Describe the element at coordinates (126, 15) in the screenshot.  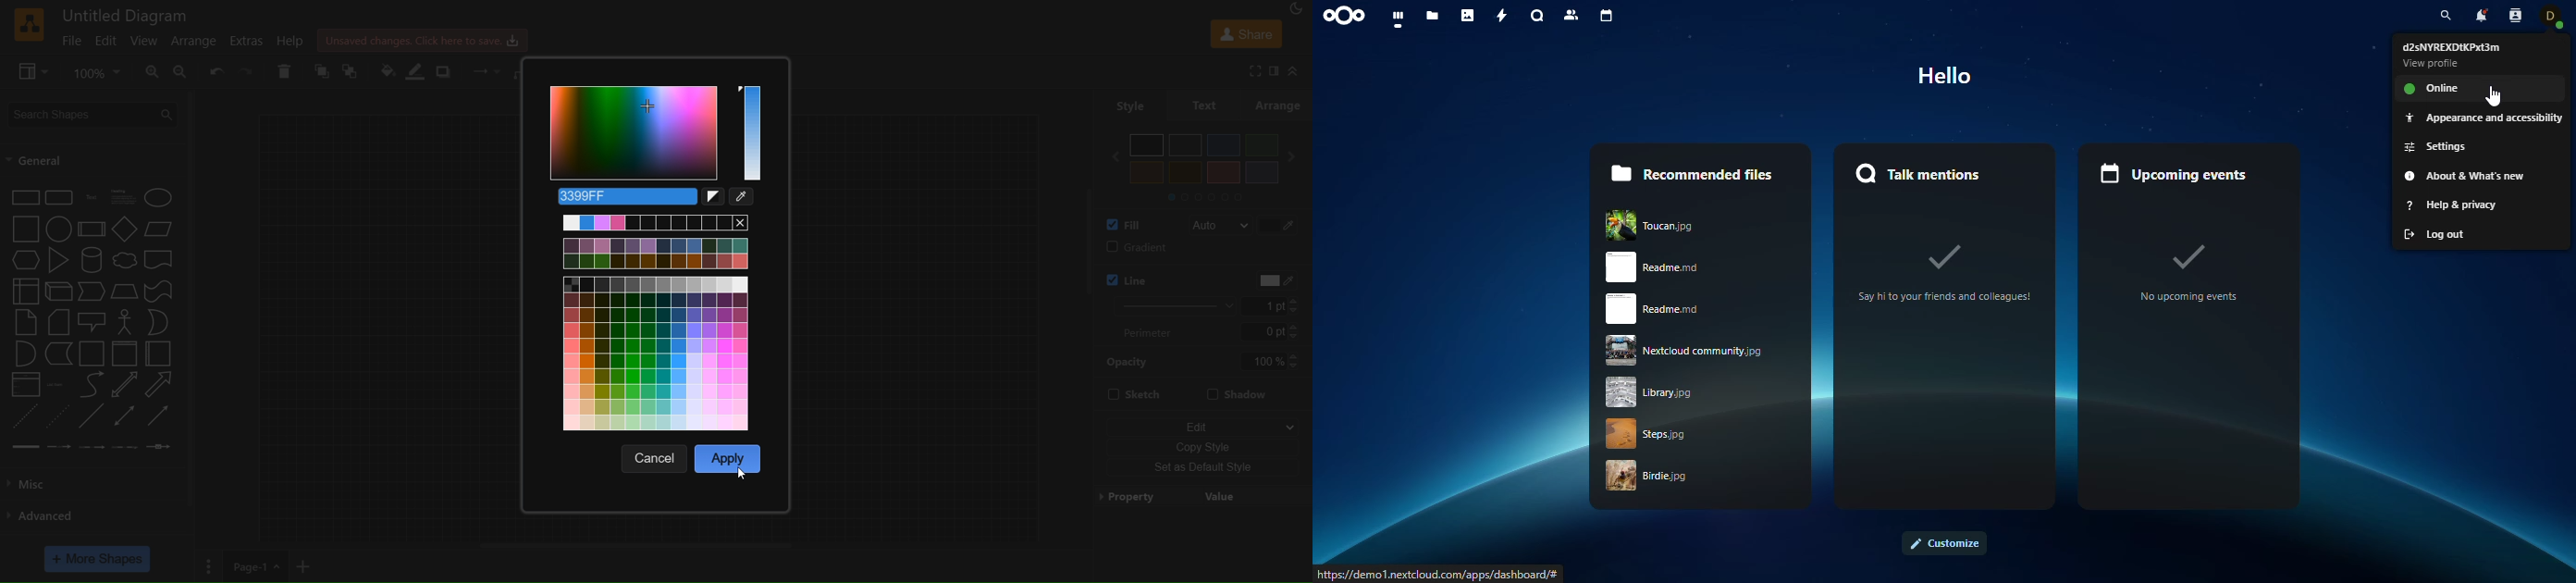
I see `title` at that location.